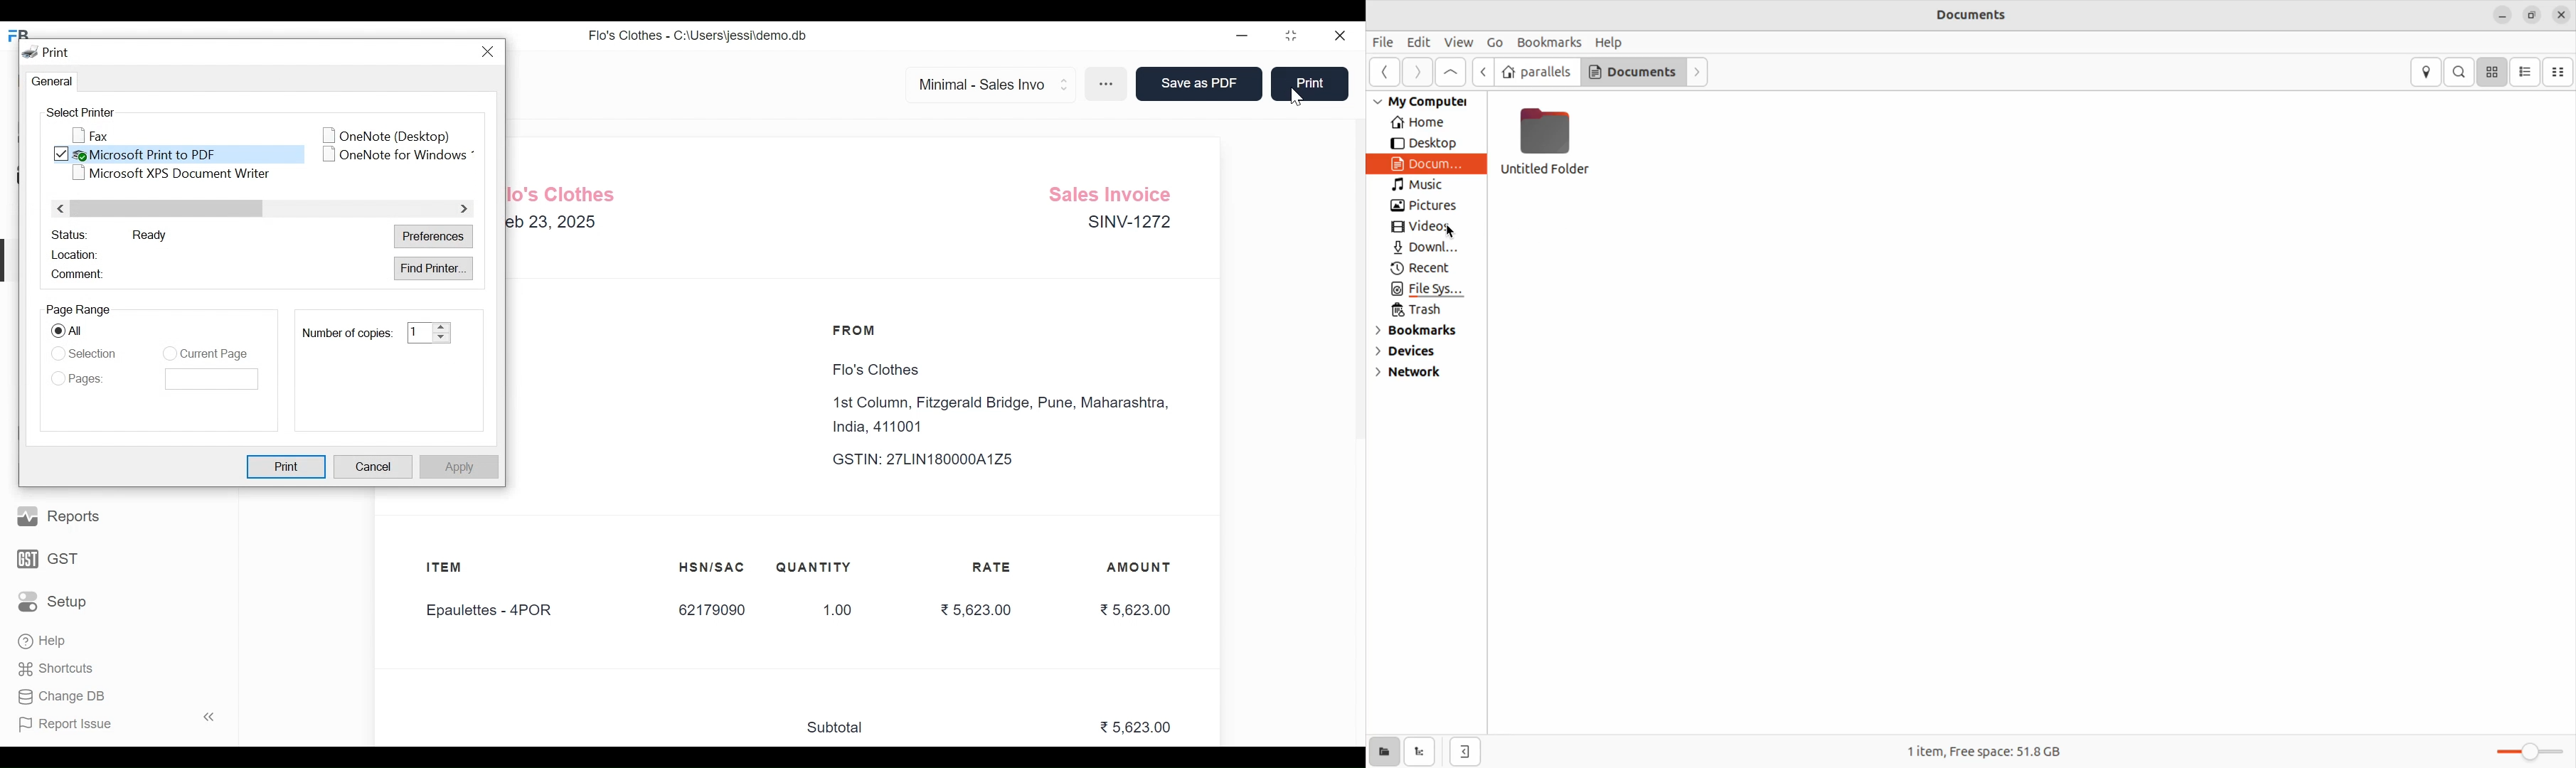  What do you see at coordinates (984, 84) in the screenshot?
I see `Minimal - Sales Invo` at bounding box center [984, 84].